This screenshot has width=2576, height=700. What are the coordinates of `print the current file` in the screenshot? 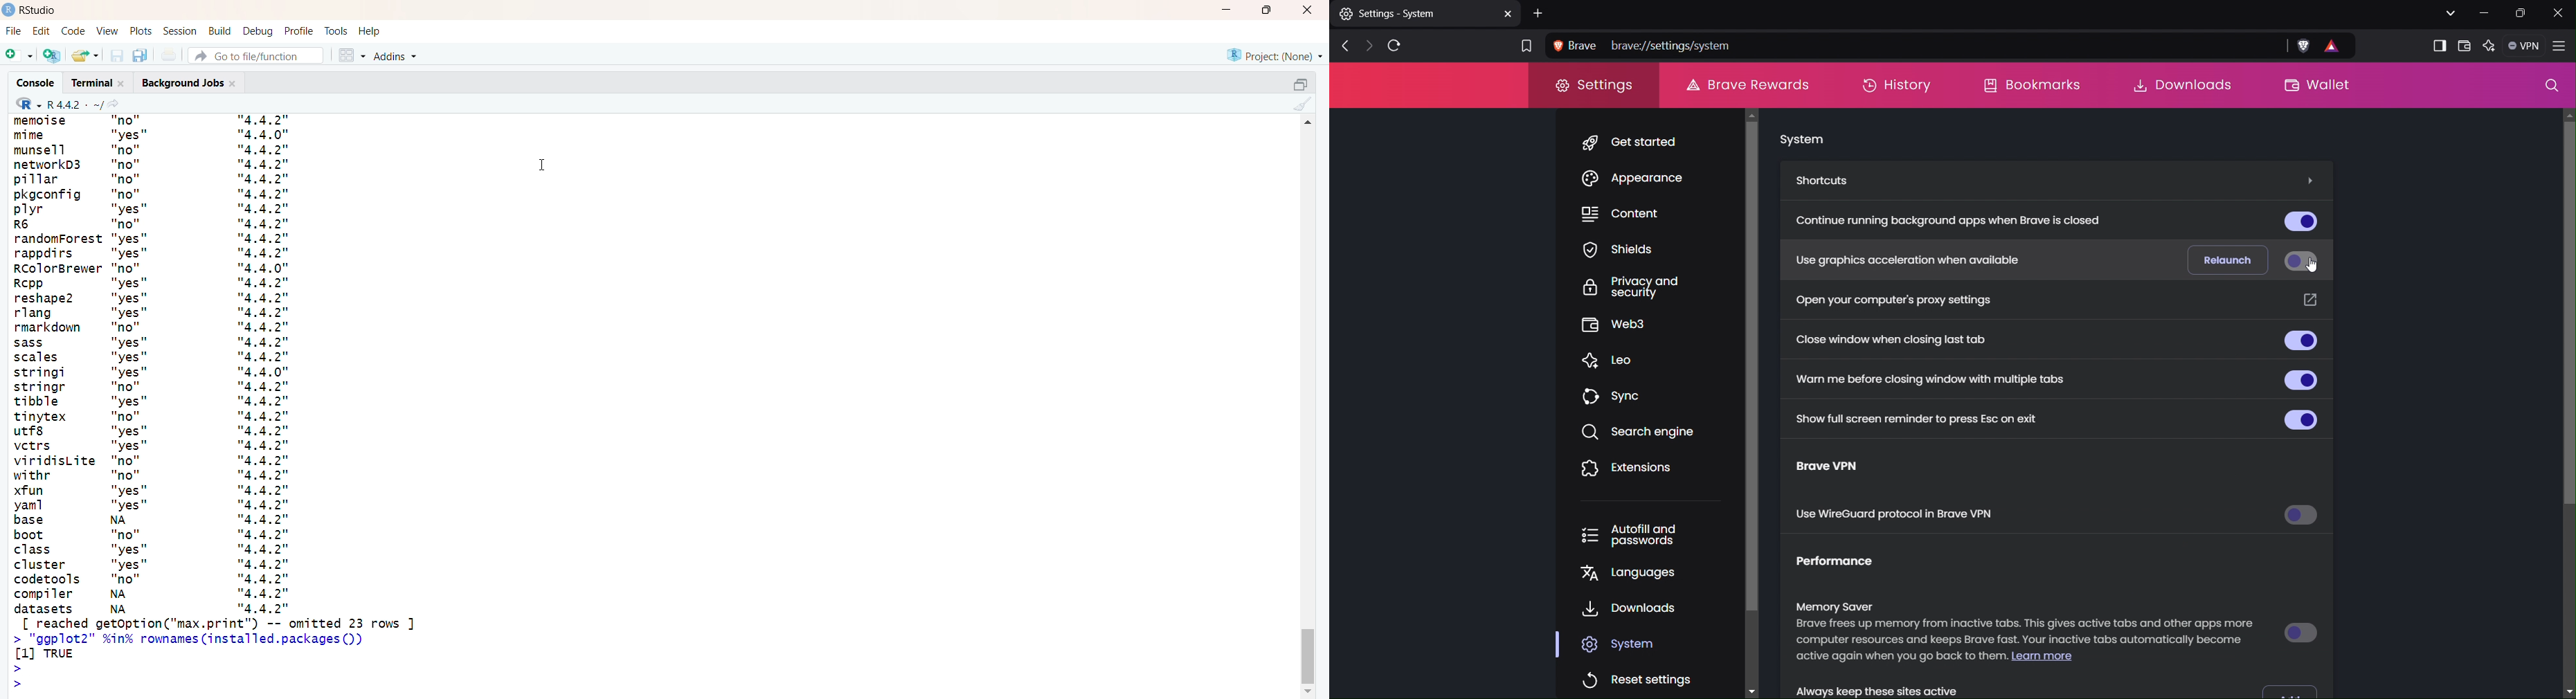 It's located at (170, 56).